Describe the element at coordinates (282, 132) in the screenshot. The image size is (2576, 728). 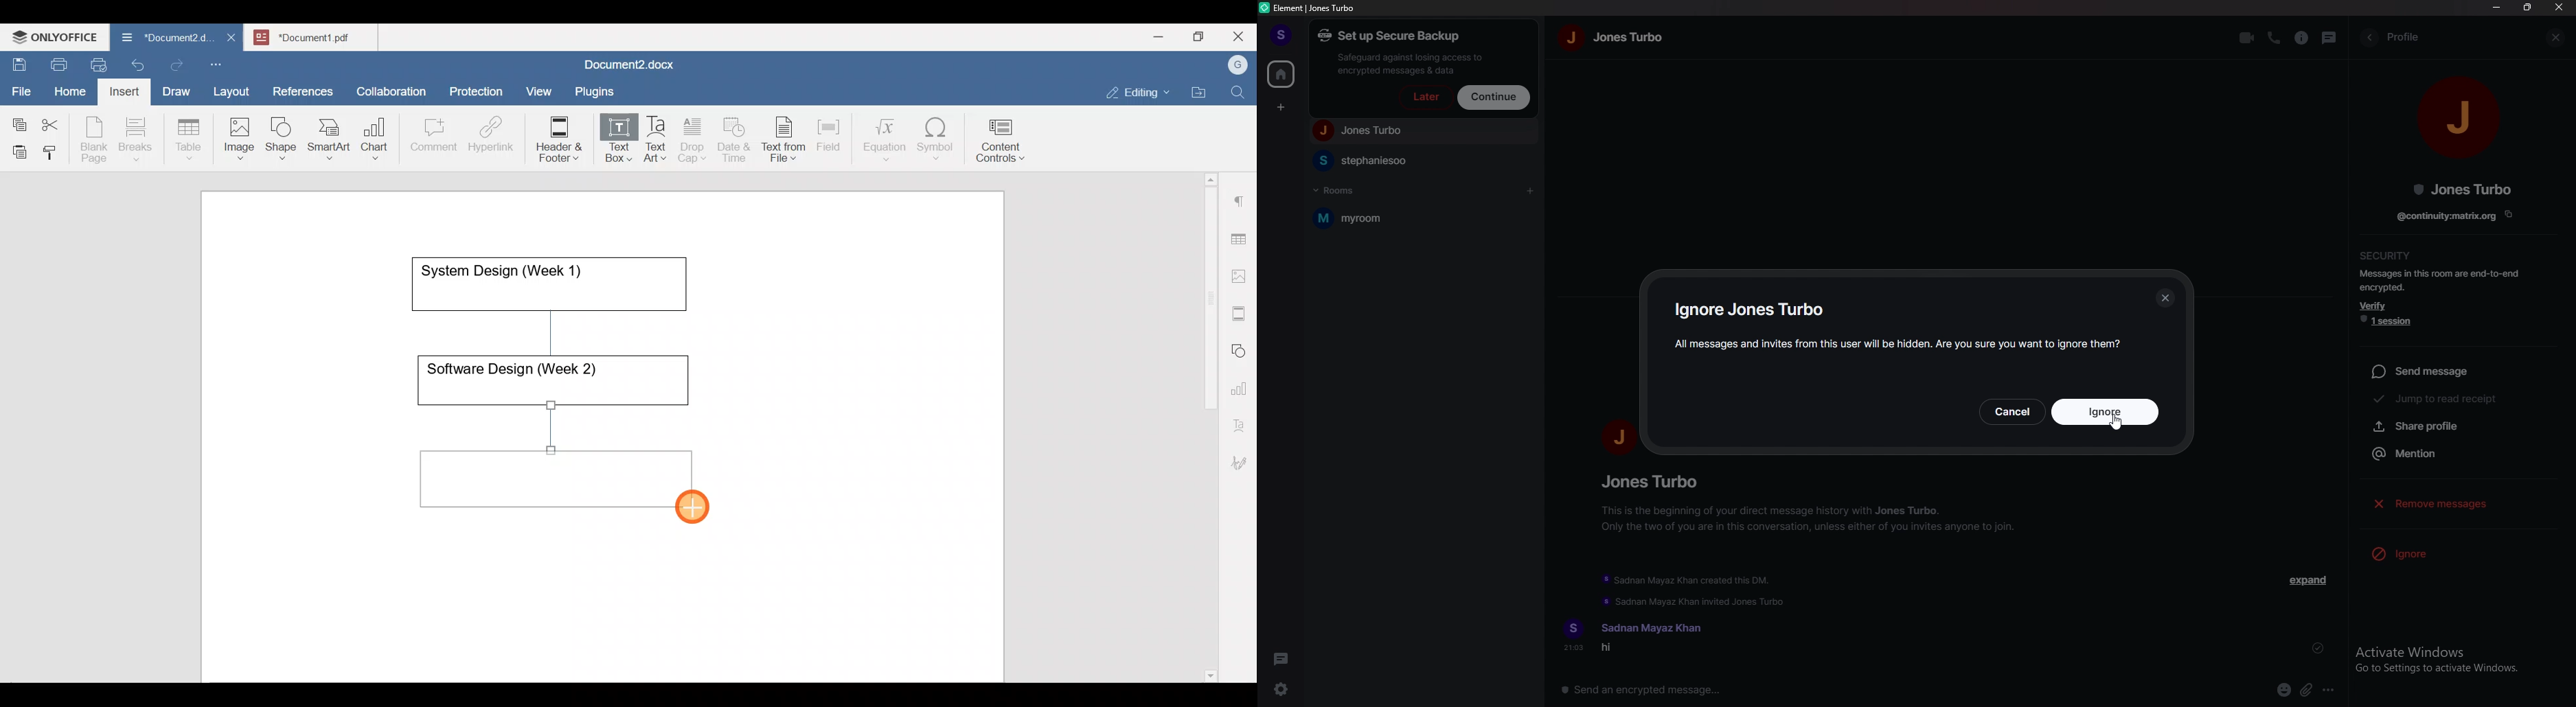
I see `Shape` at that location.